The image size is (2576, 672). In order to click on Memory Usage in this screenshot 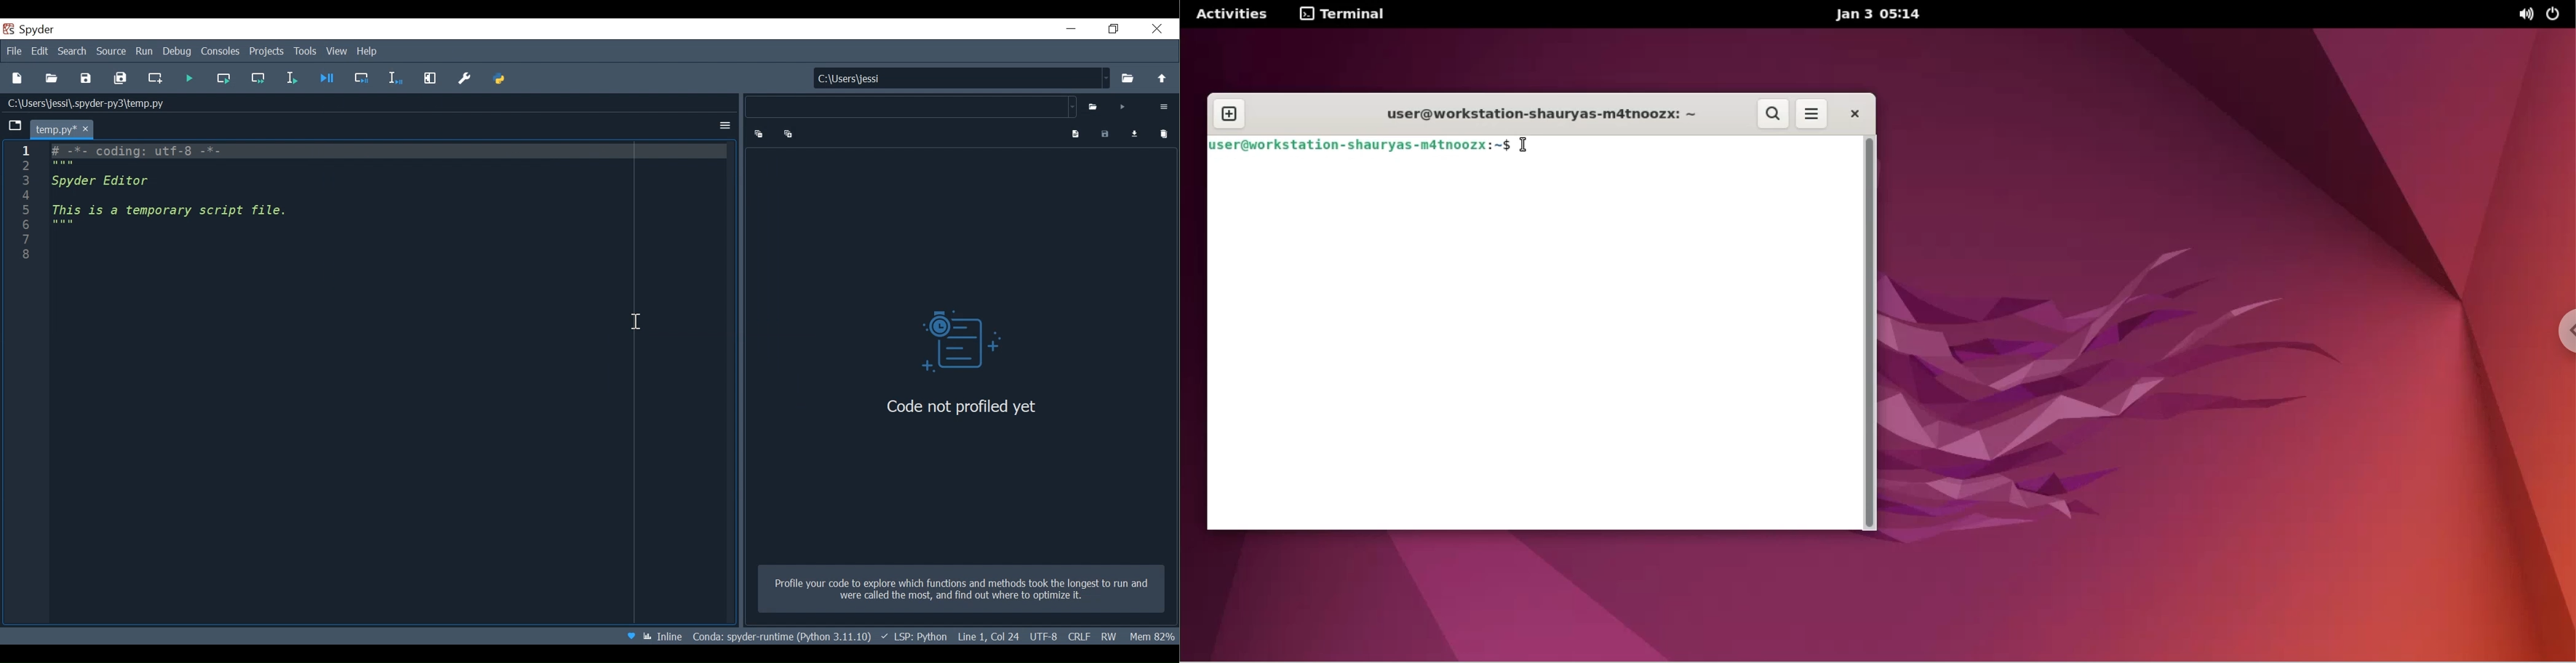, I will do `click(1152, 634)`.